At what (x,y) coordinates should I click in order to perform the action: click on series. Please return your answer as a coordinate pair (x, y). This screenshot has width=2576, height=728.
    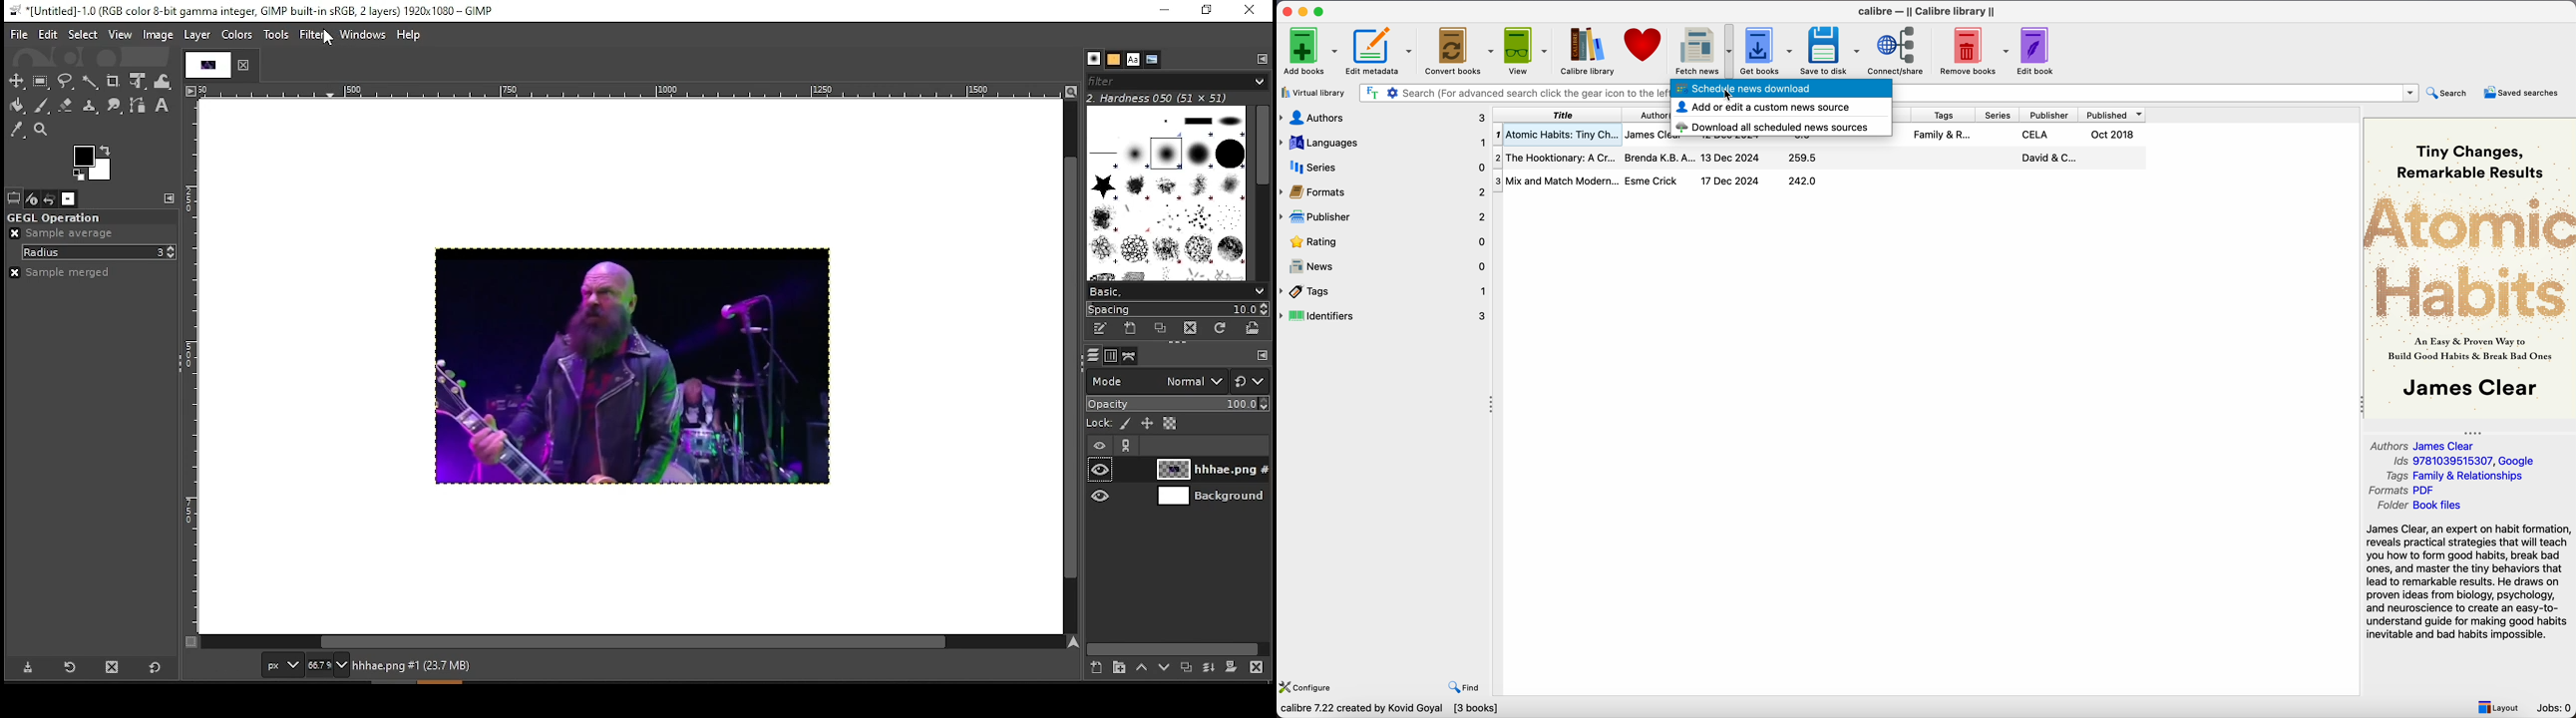
    Looking at the image, I should click on (1384, 167).